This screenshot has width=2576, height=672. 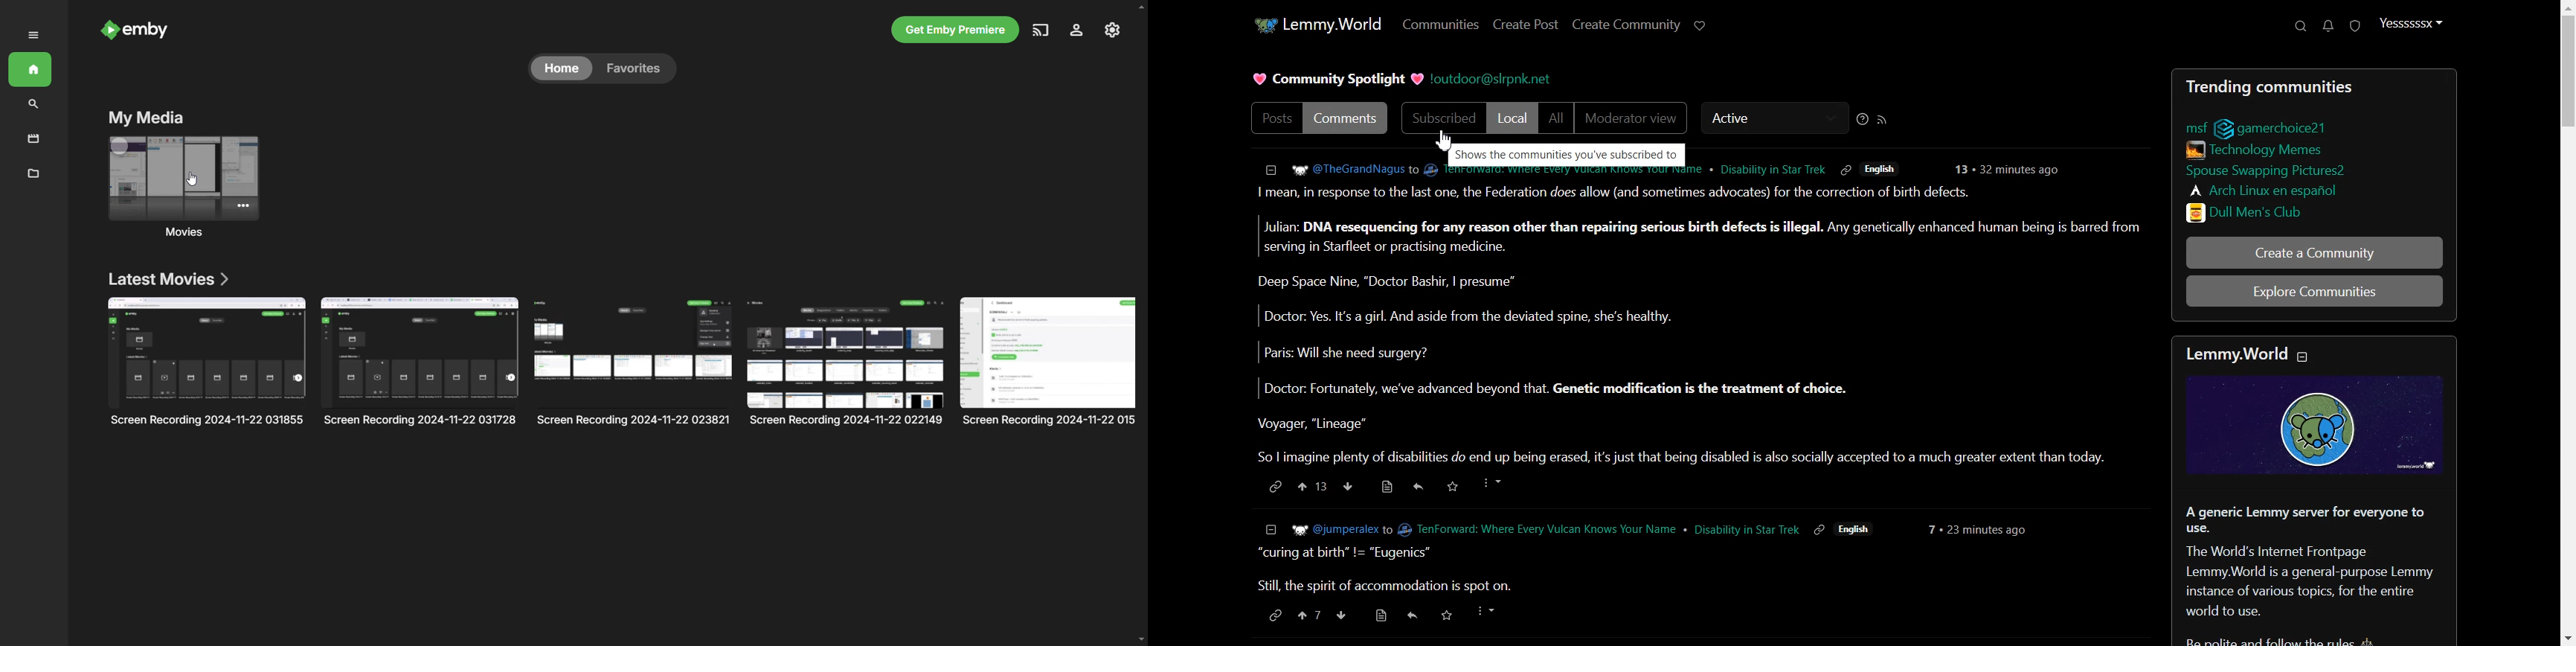 I want to click on Create a Community, so click(x=2313, y=252).